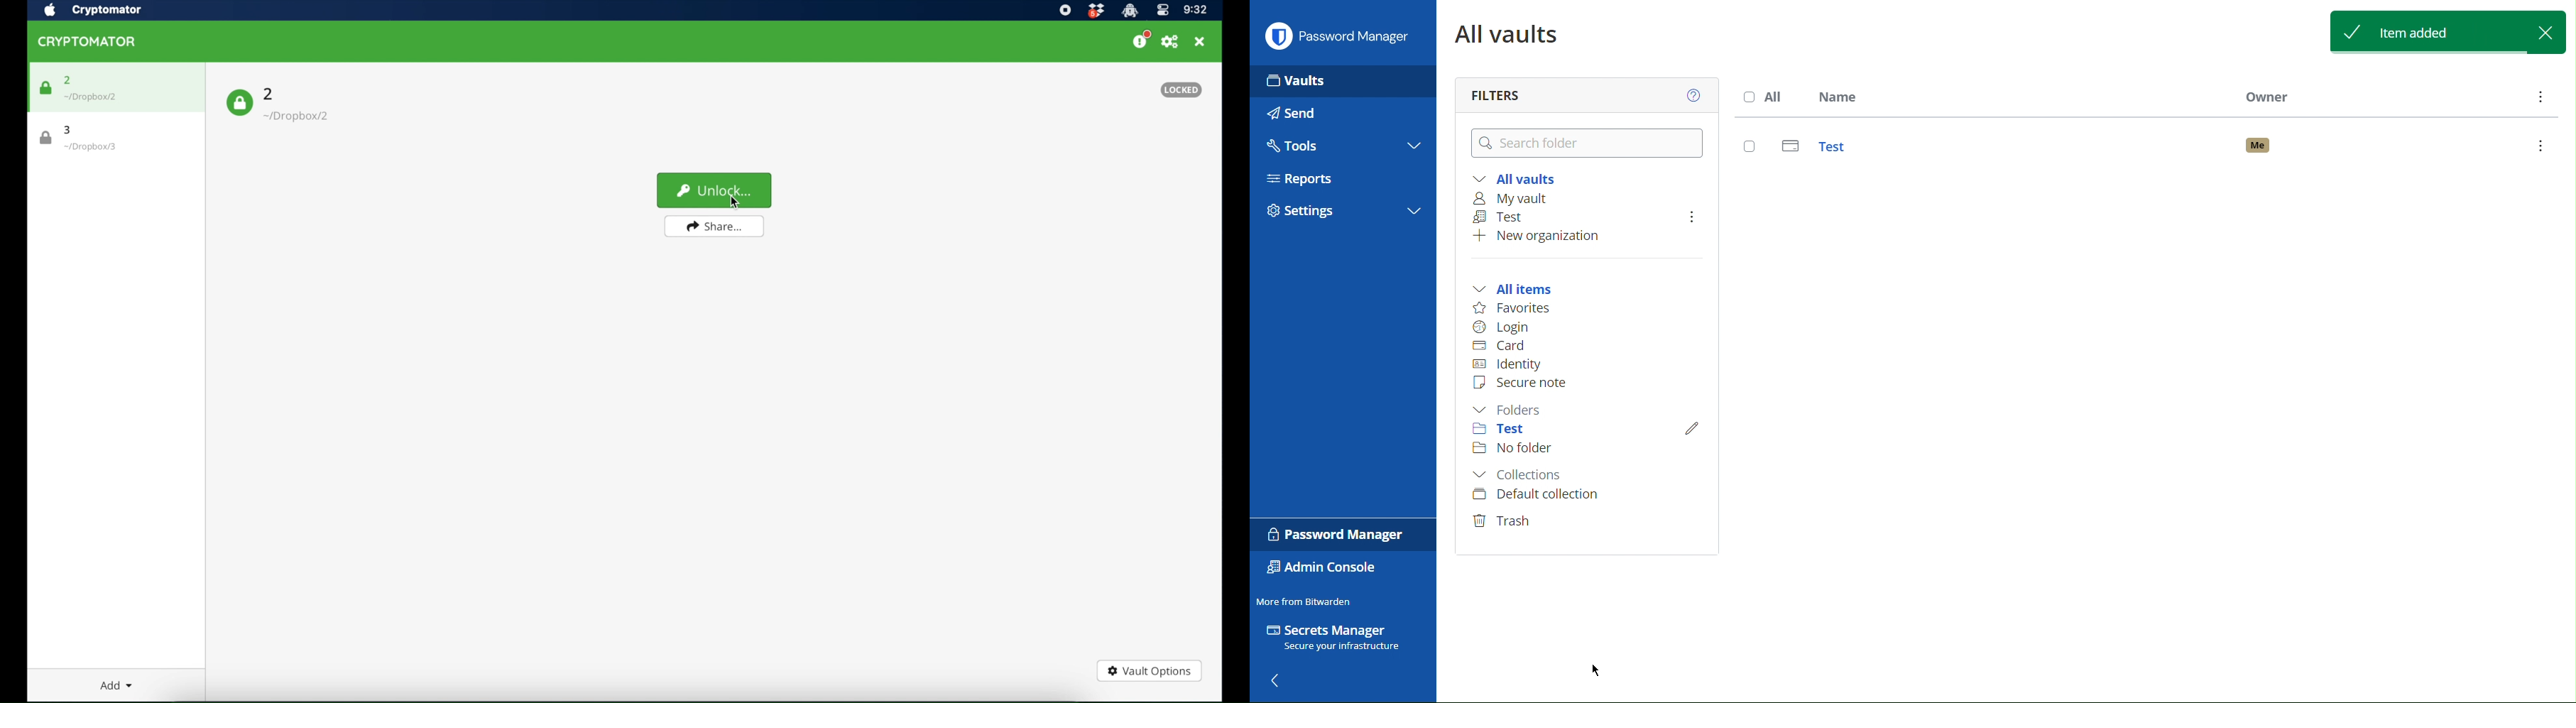  Describe the element at coordinates (1343, 535) in the screenshot. I see `Password Manager` at that location.